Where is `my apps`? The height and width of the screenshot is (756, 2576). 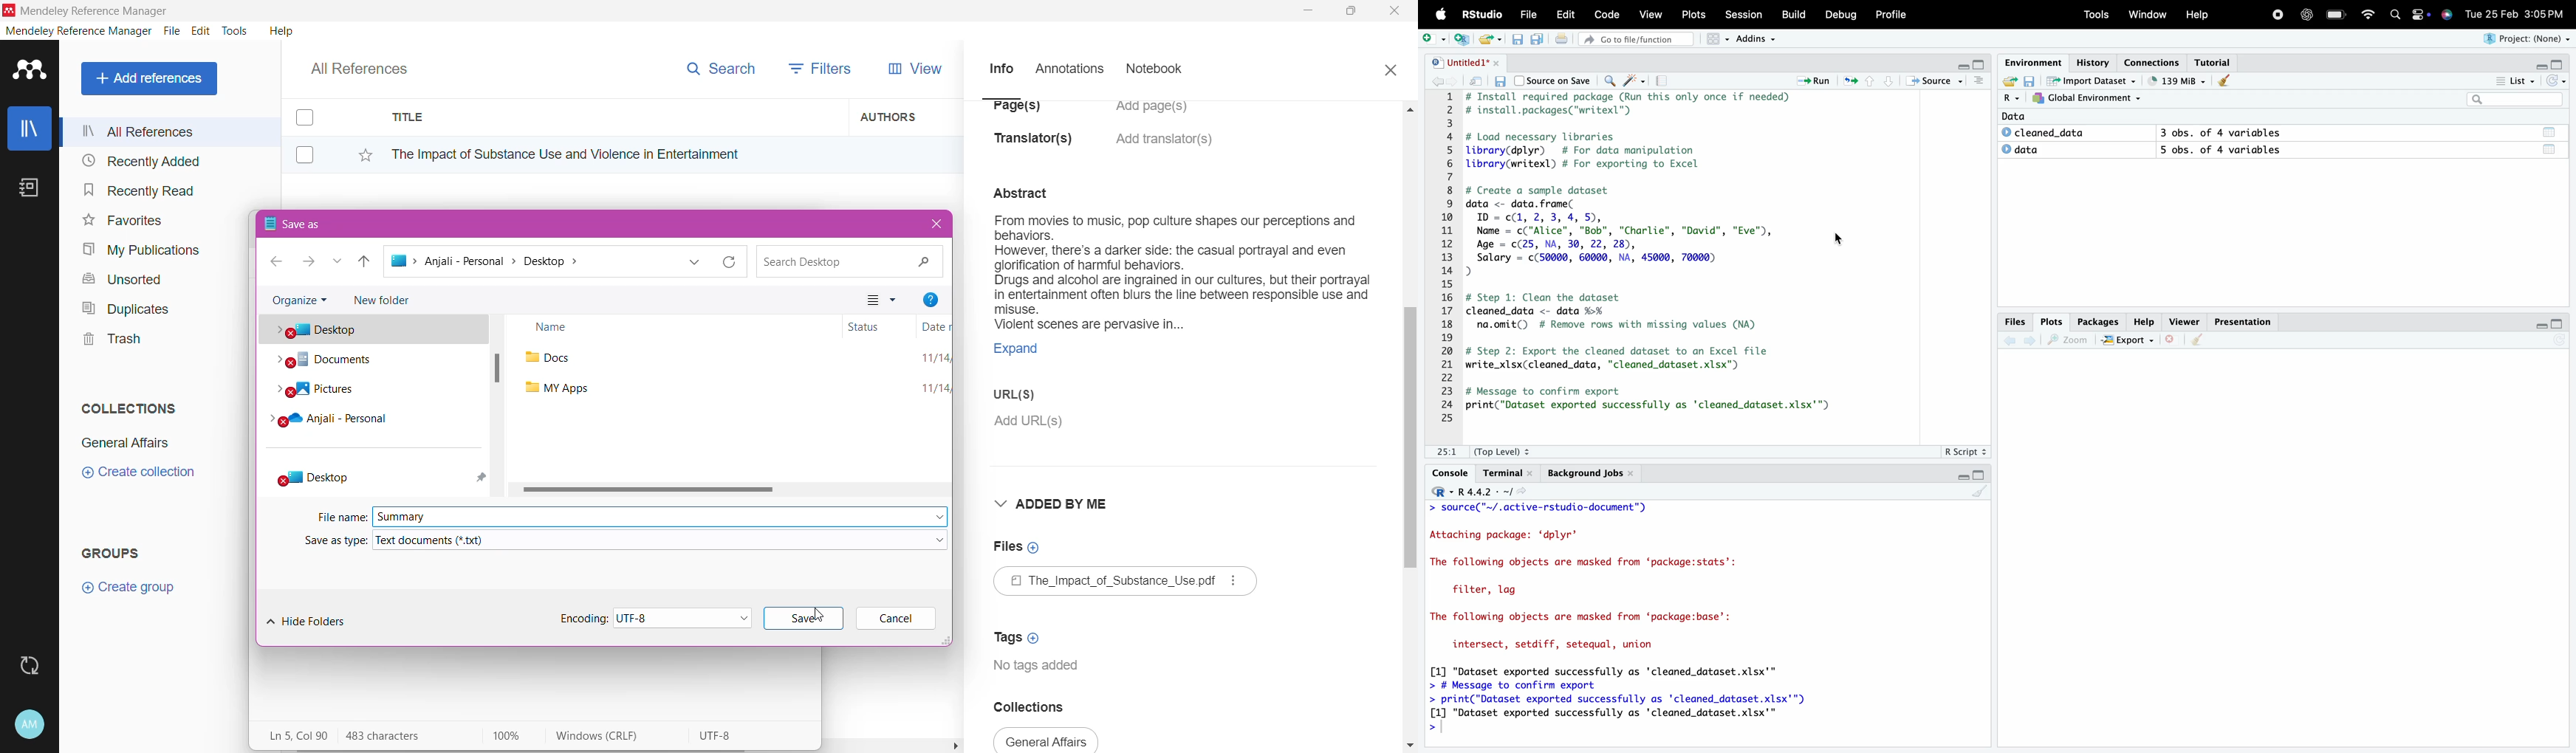
my apps is located at coordinates (557, 388).